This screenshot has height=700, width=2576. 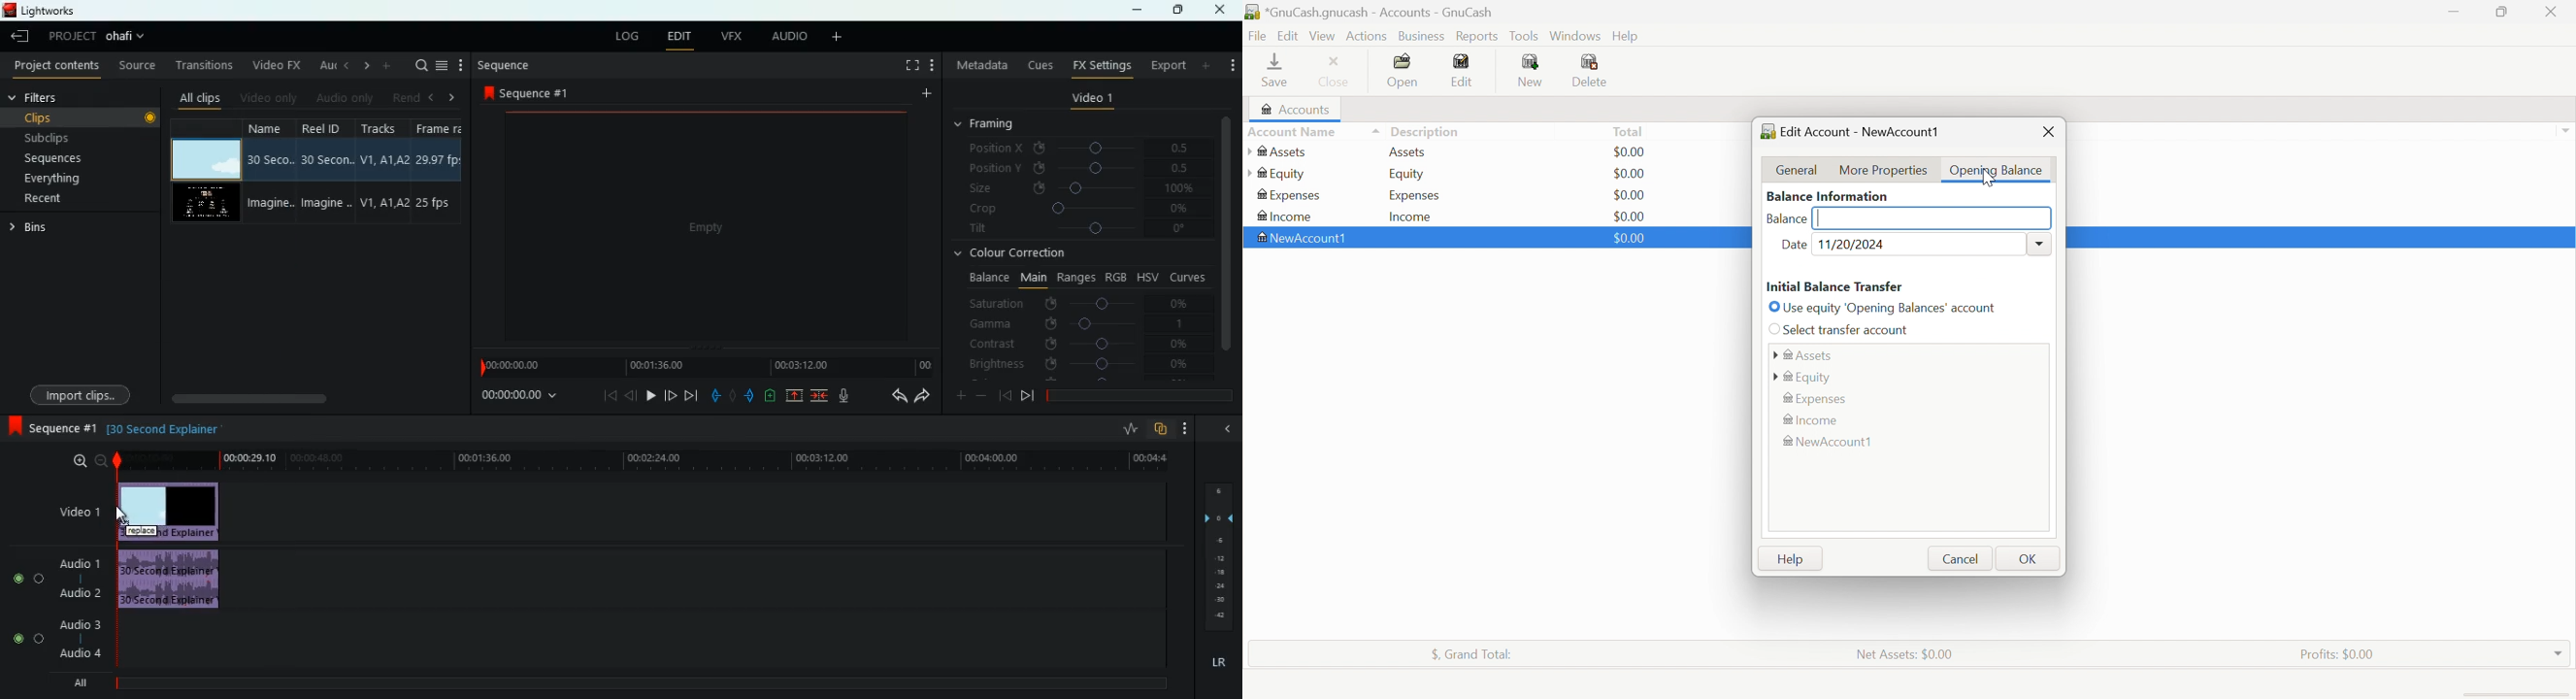 I want to click on mic, so click(x=841, y=396).